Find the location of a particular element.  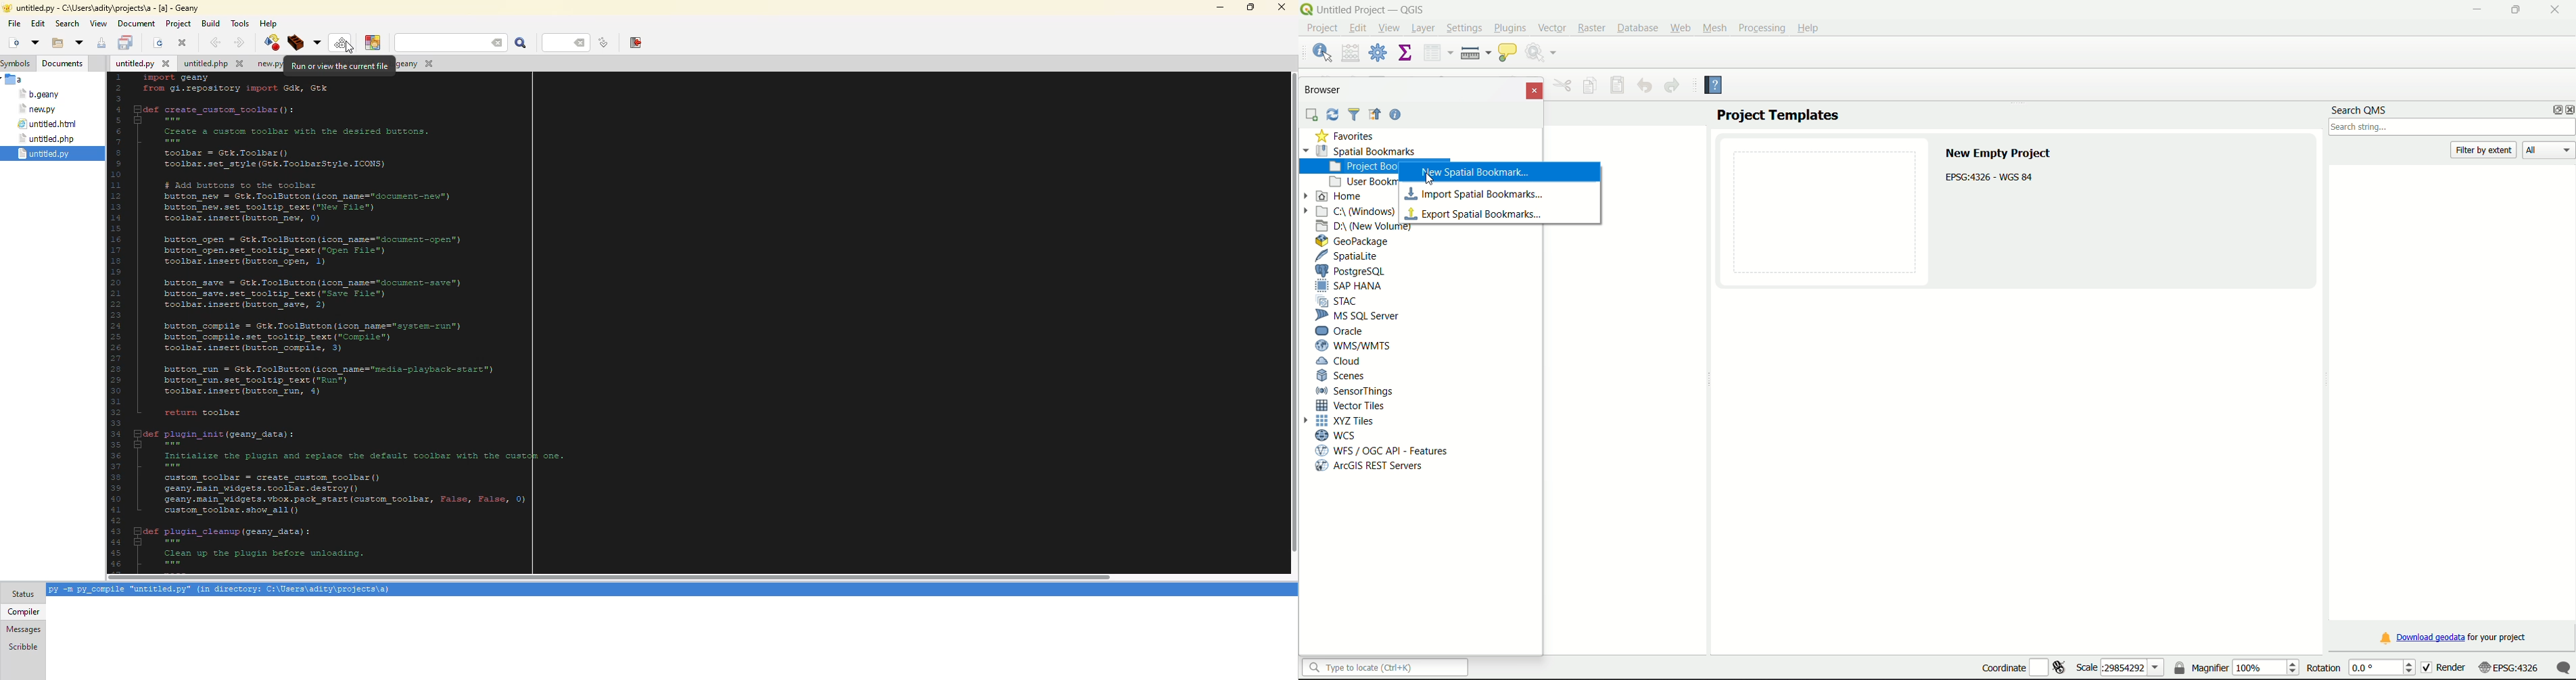

text is located at coordinates (2002, 167).